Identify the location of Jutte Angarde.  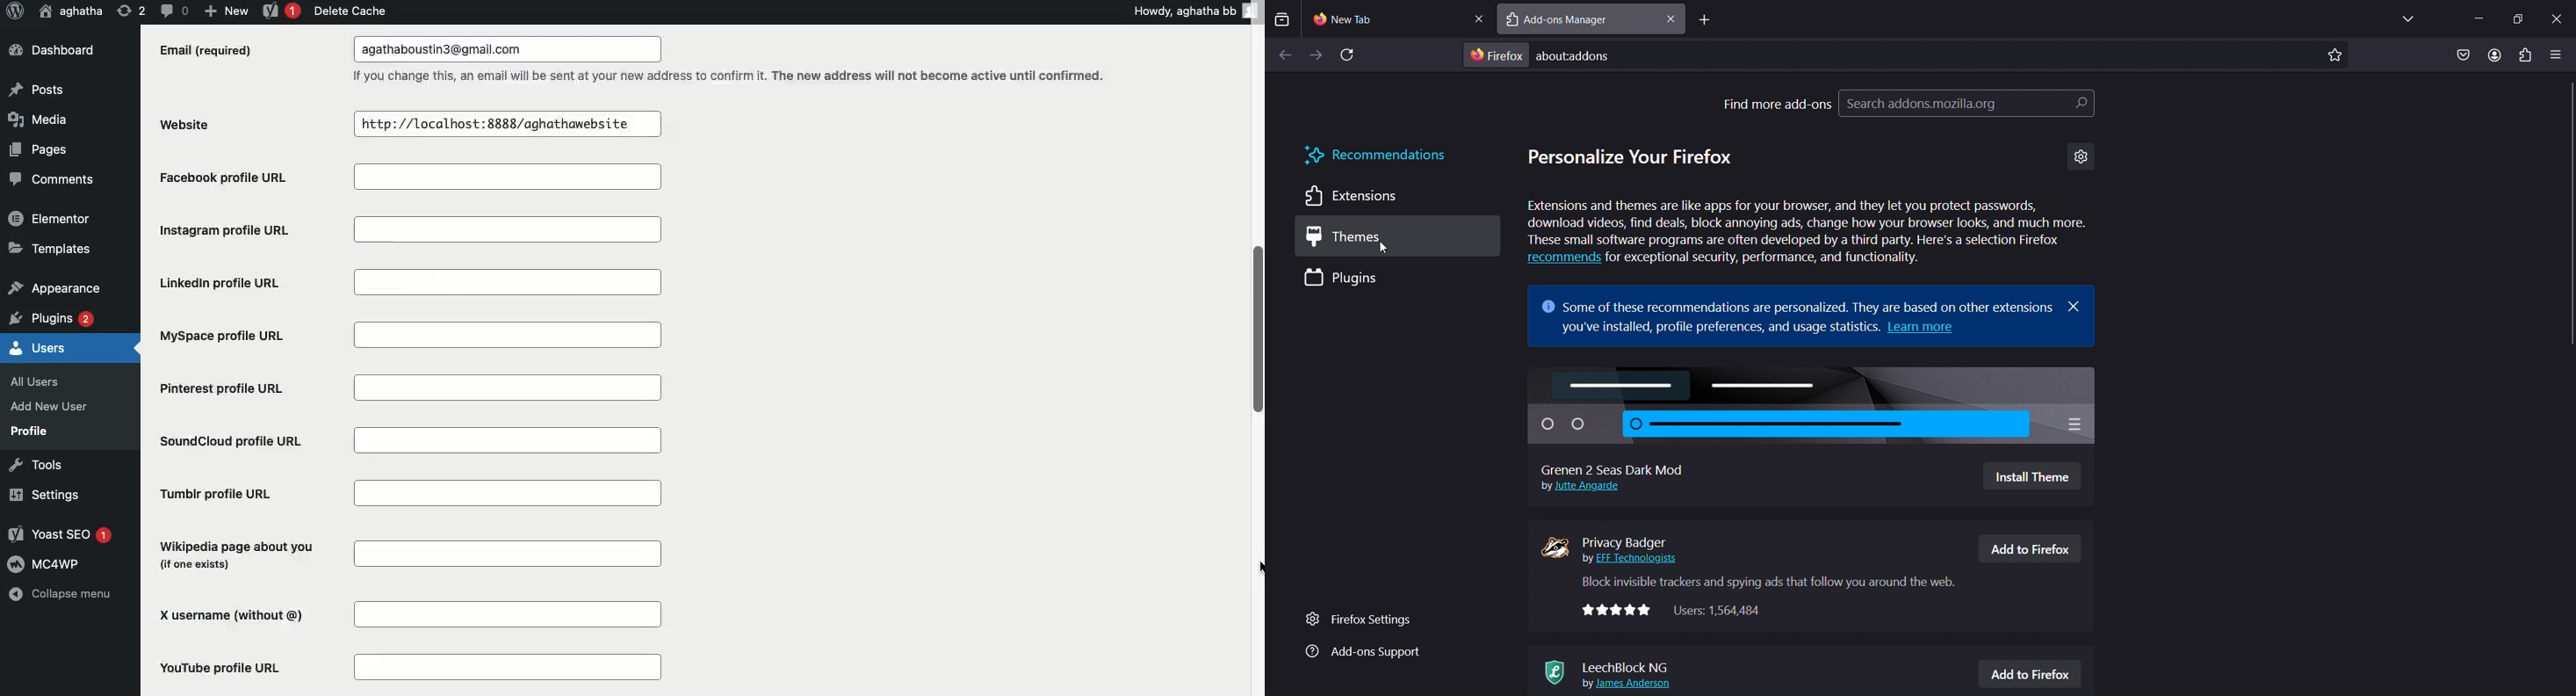
(1590, 487).